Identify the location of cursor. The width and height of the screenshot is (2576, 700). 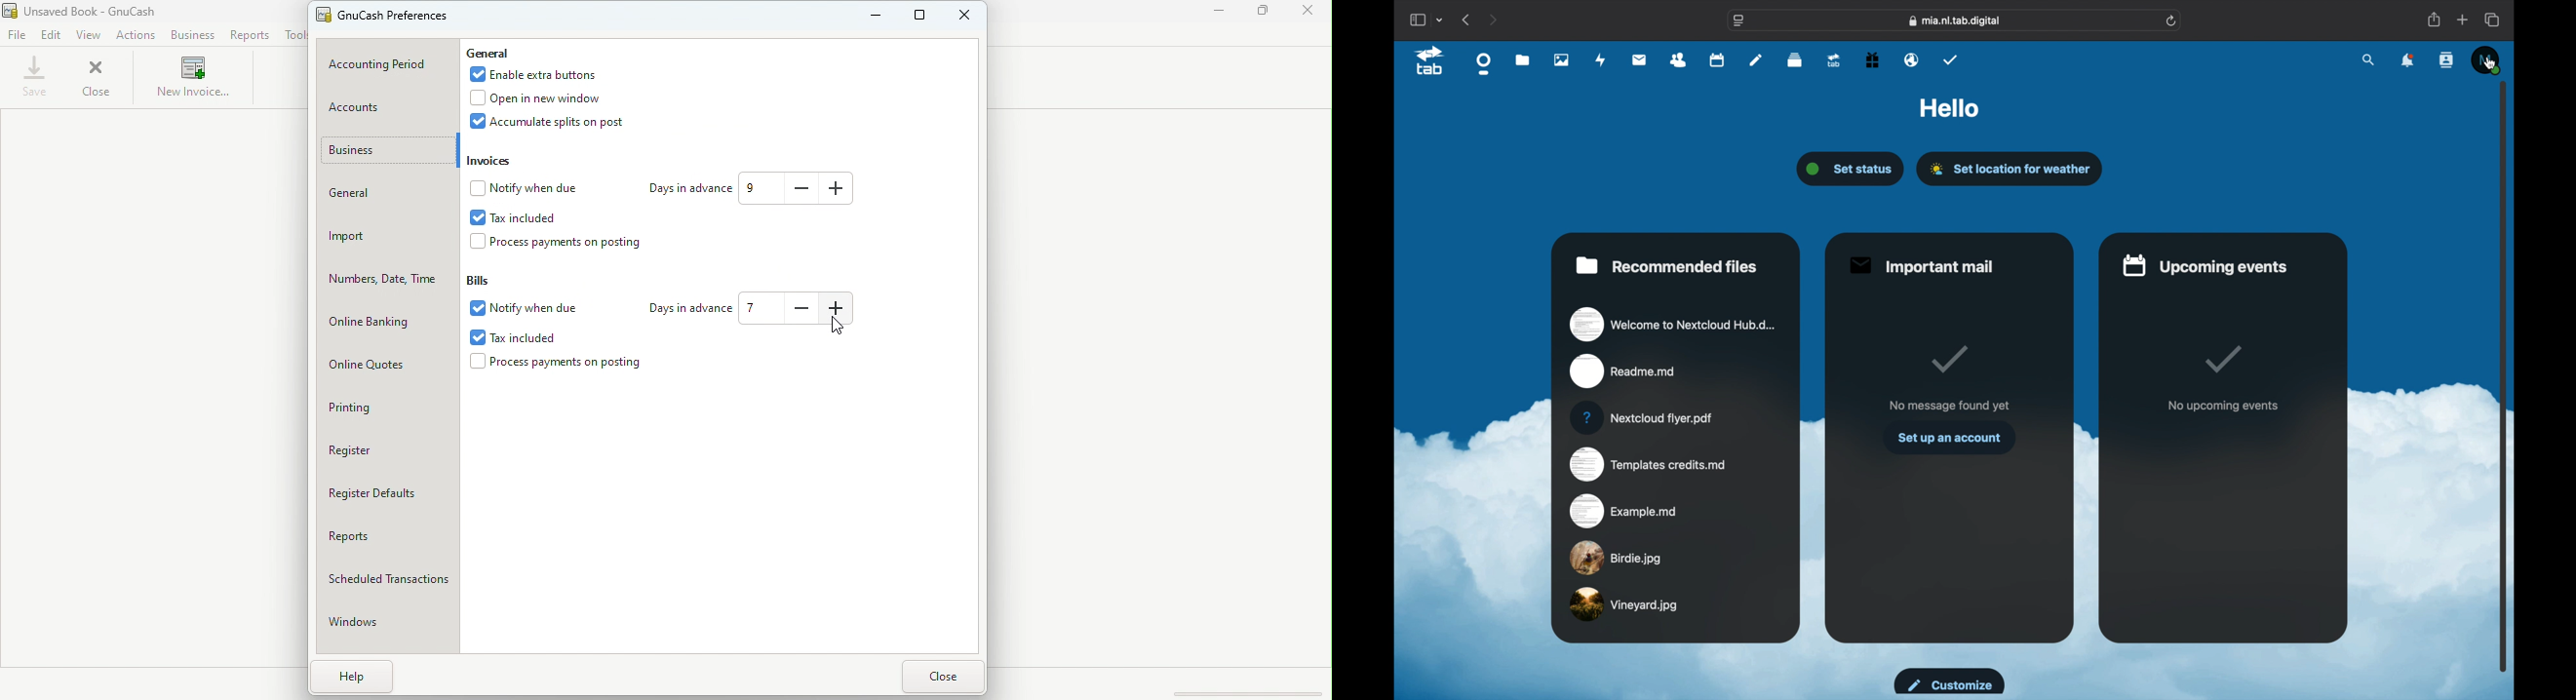
(2490, 64).